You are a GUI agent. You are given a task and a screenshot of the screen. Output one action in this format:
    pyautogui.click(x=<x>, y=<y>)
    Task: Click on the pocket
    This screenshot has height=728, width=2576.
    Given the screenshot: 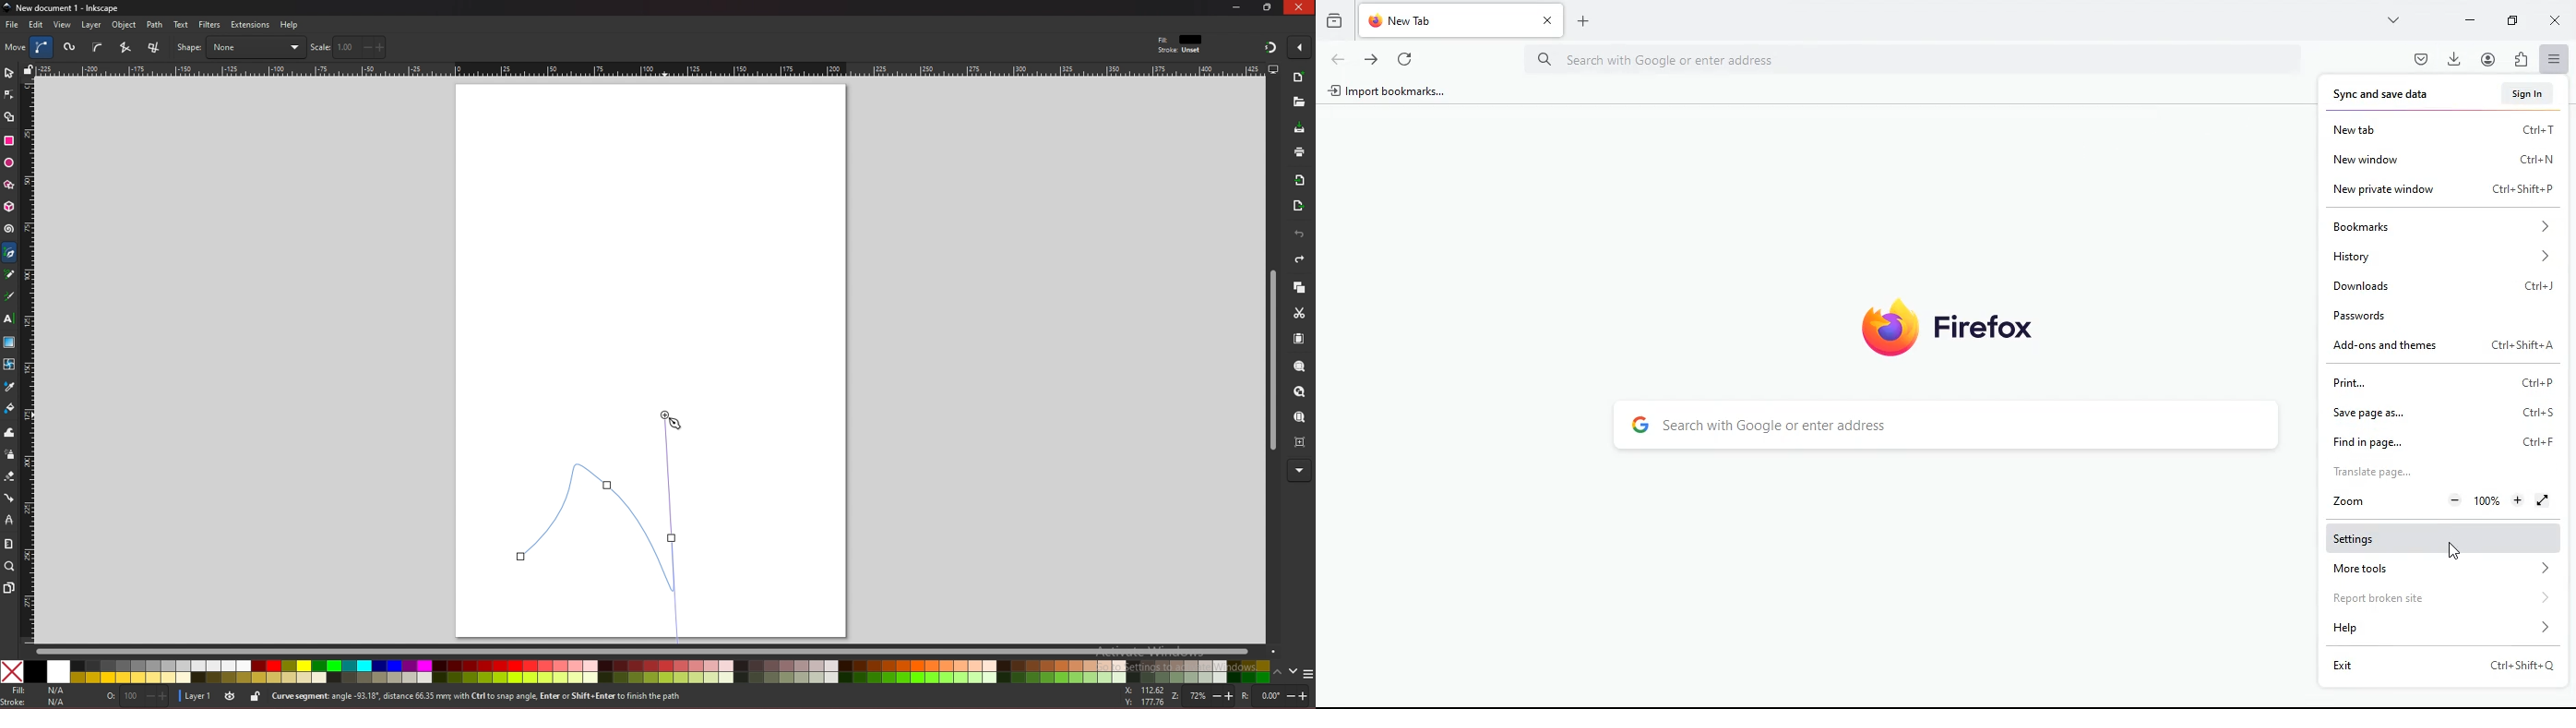 What is the action you would take?
    pyautogui.click(x=2419, y=58)
    